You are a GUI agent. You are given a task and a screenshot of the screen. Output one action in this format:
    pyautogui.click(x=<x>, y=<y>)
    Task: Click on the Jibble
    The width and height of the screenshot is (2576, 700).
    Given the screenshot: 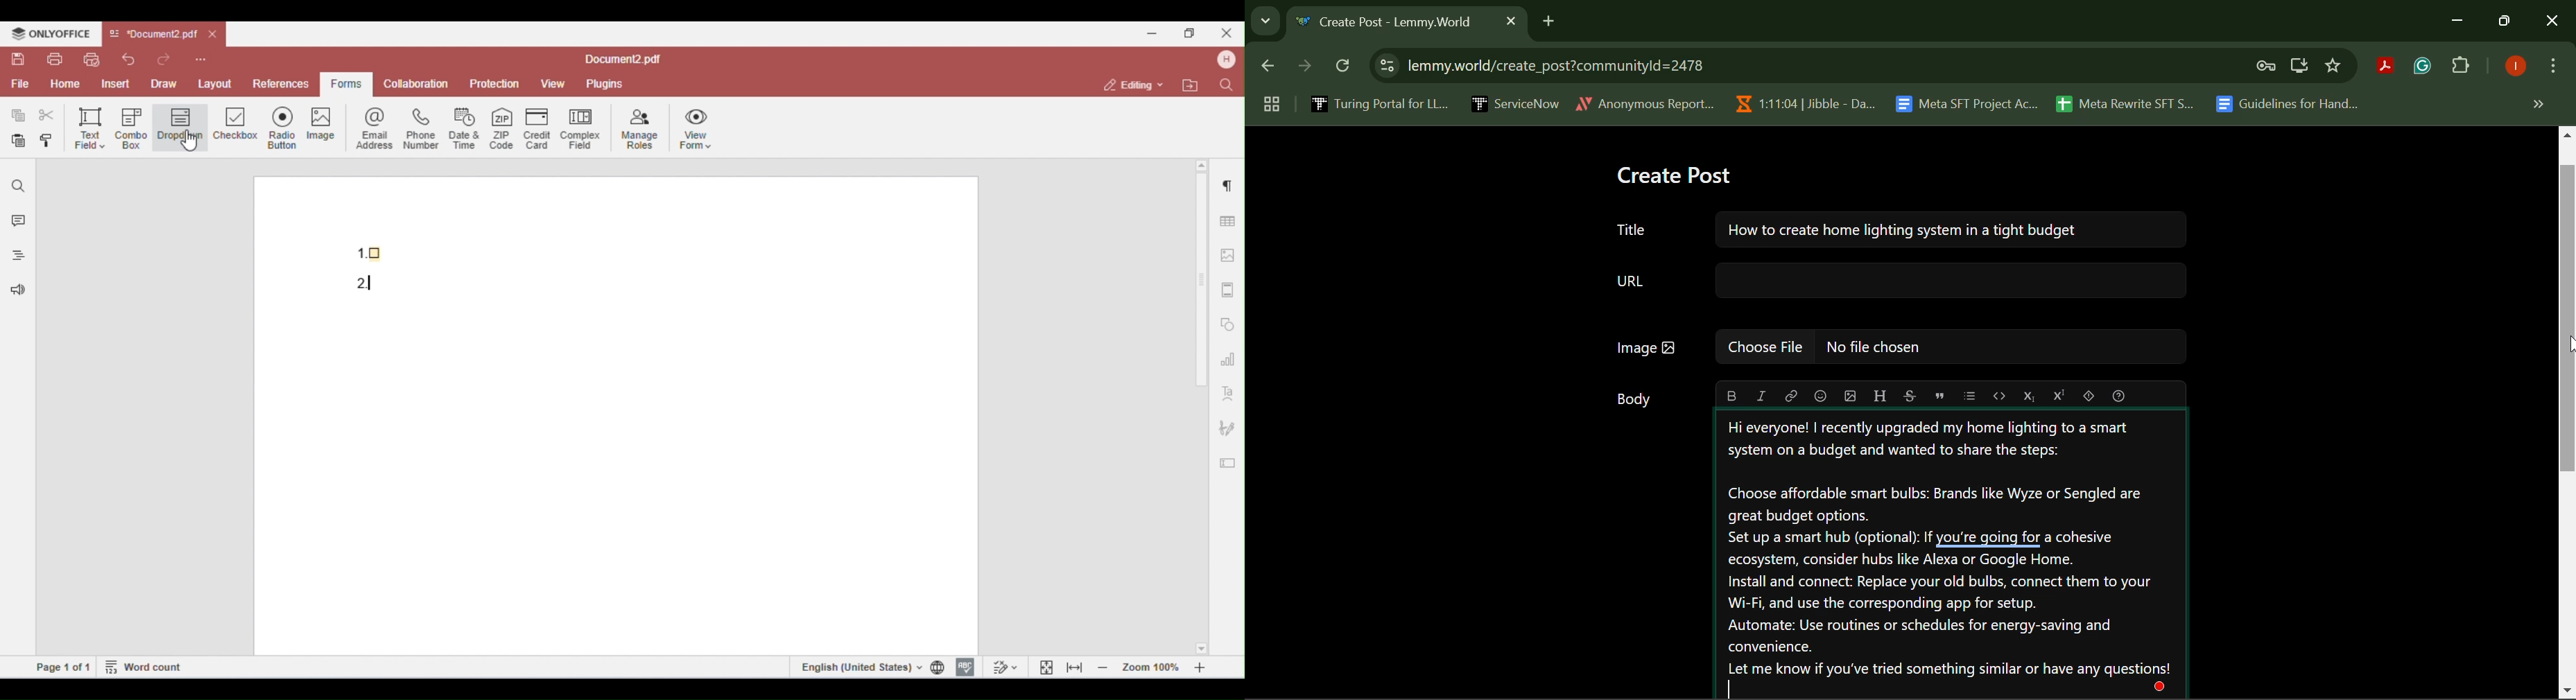 What is the action you would take?
    pyautogui.click(x=1802, y=100)
    